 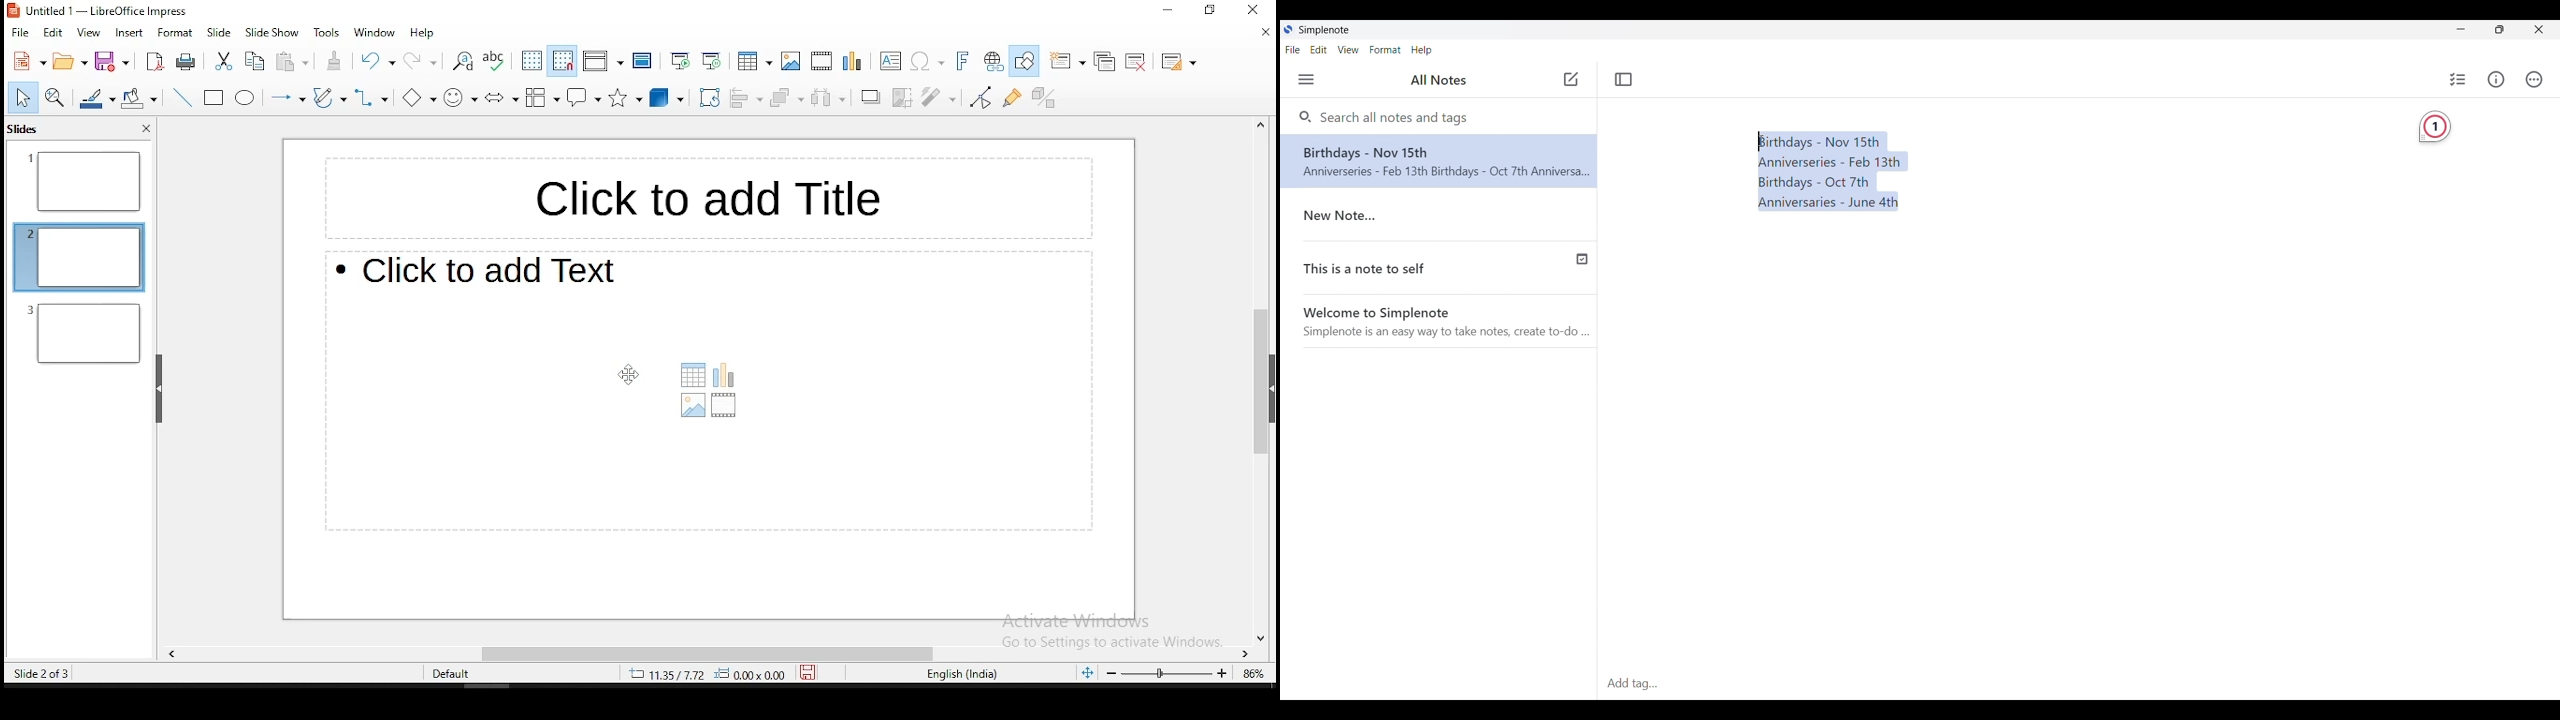 I want to click on 0.00x0.00, so click(x=756, y=675).